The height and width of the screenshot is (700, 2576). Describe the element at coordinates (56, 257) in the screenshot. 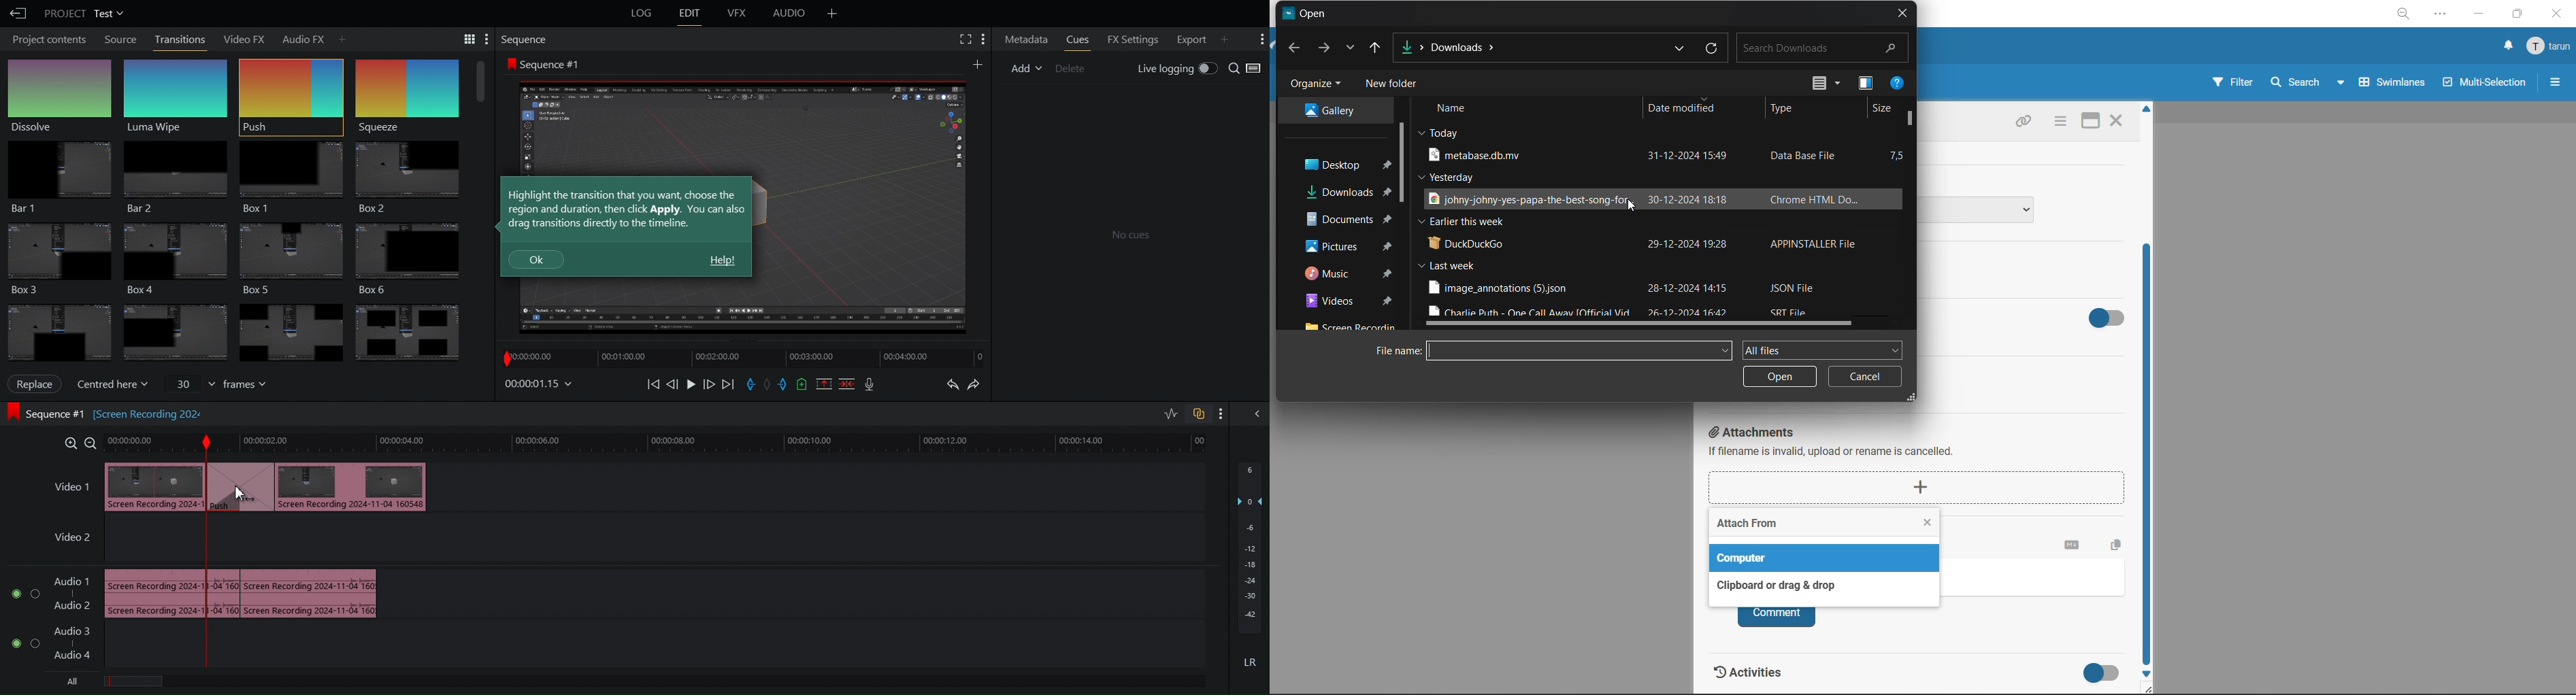

I see `Box 3` at that location.